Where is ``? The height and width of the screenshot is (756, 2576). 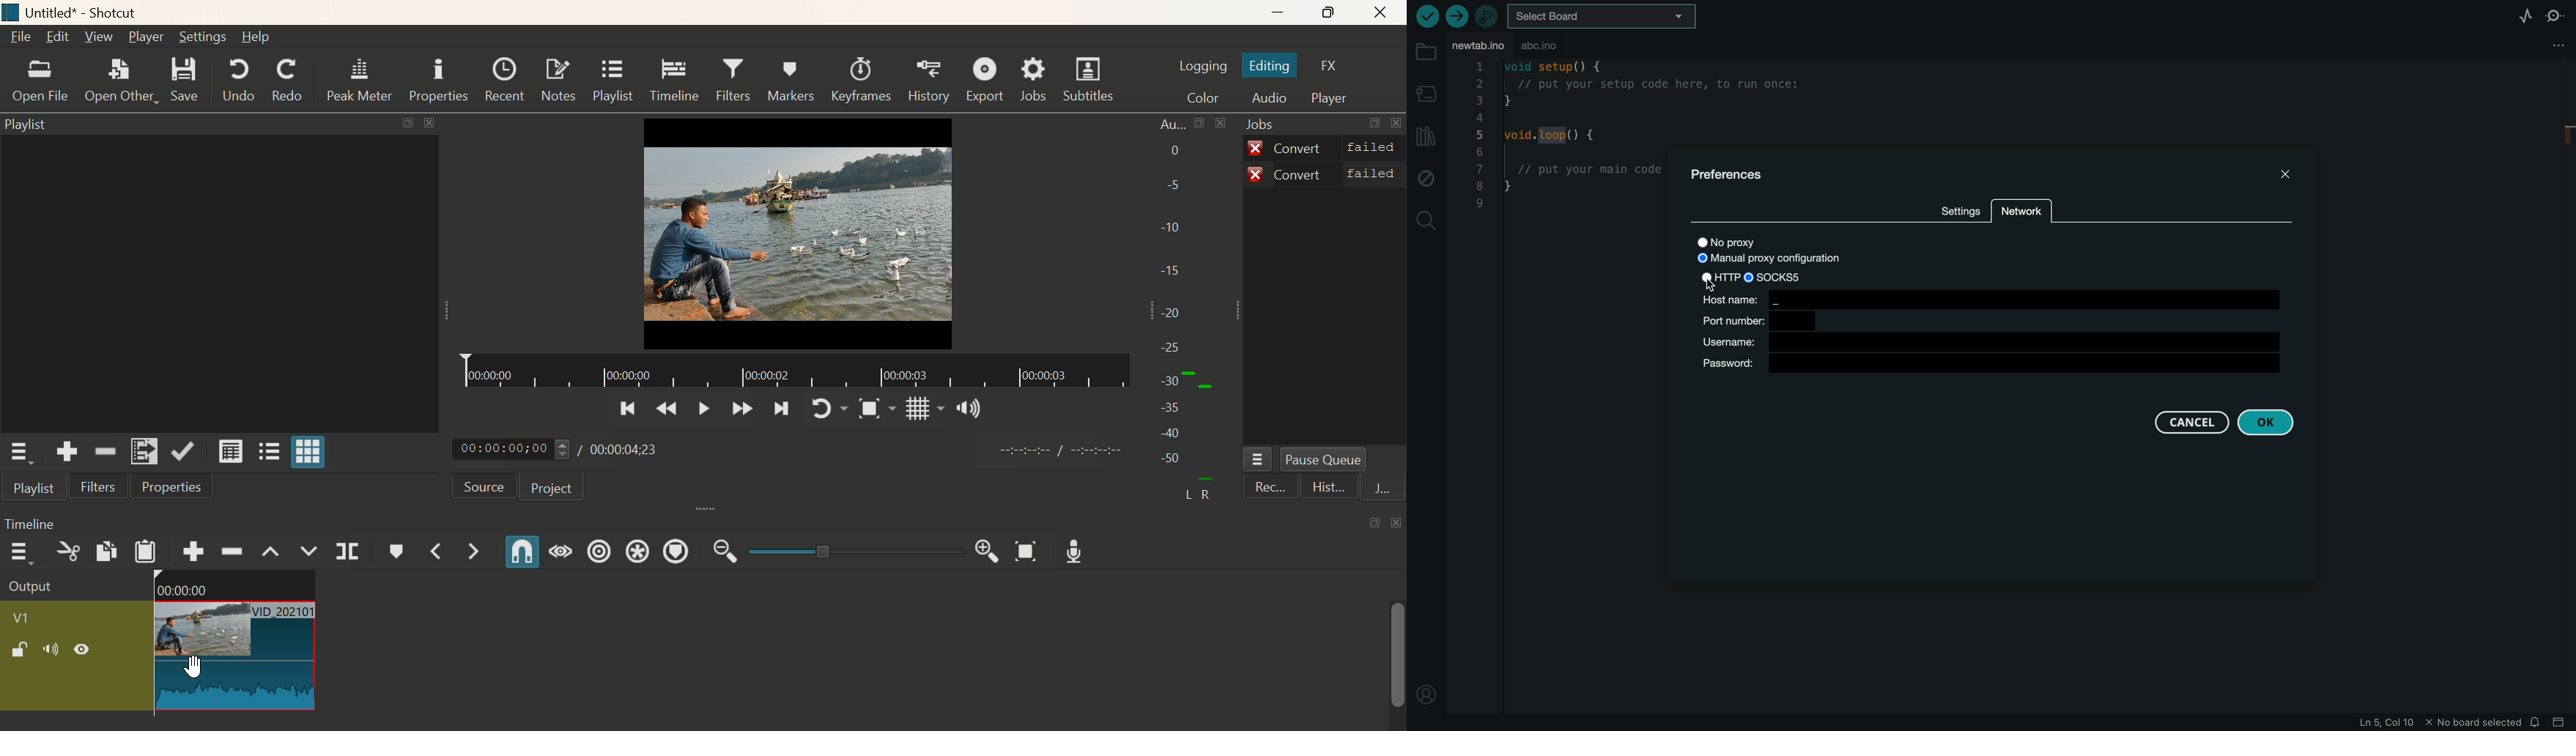
 is located at coordinates (1077, 552).